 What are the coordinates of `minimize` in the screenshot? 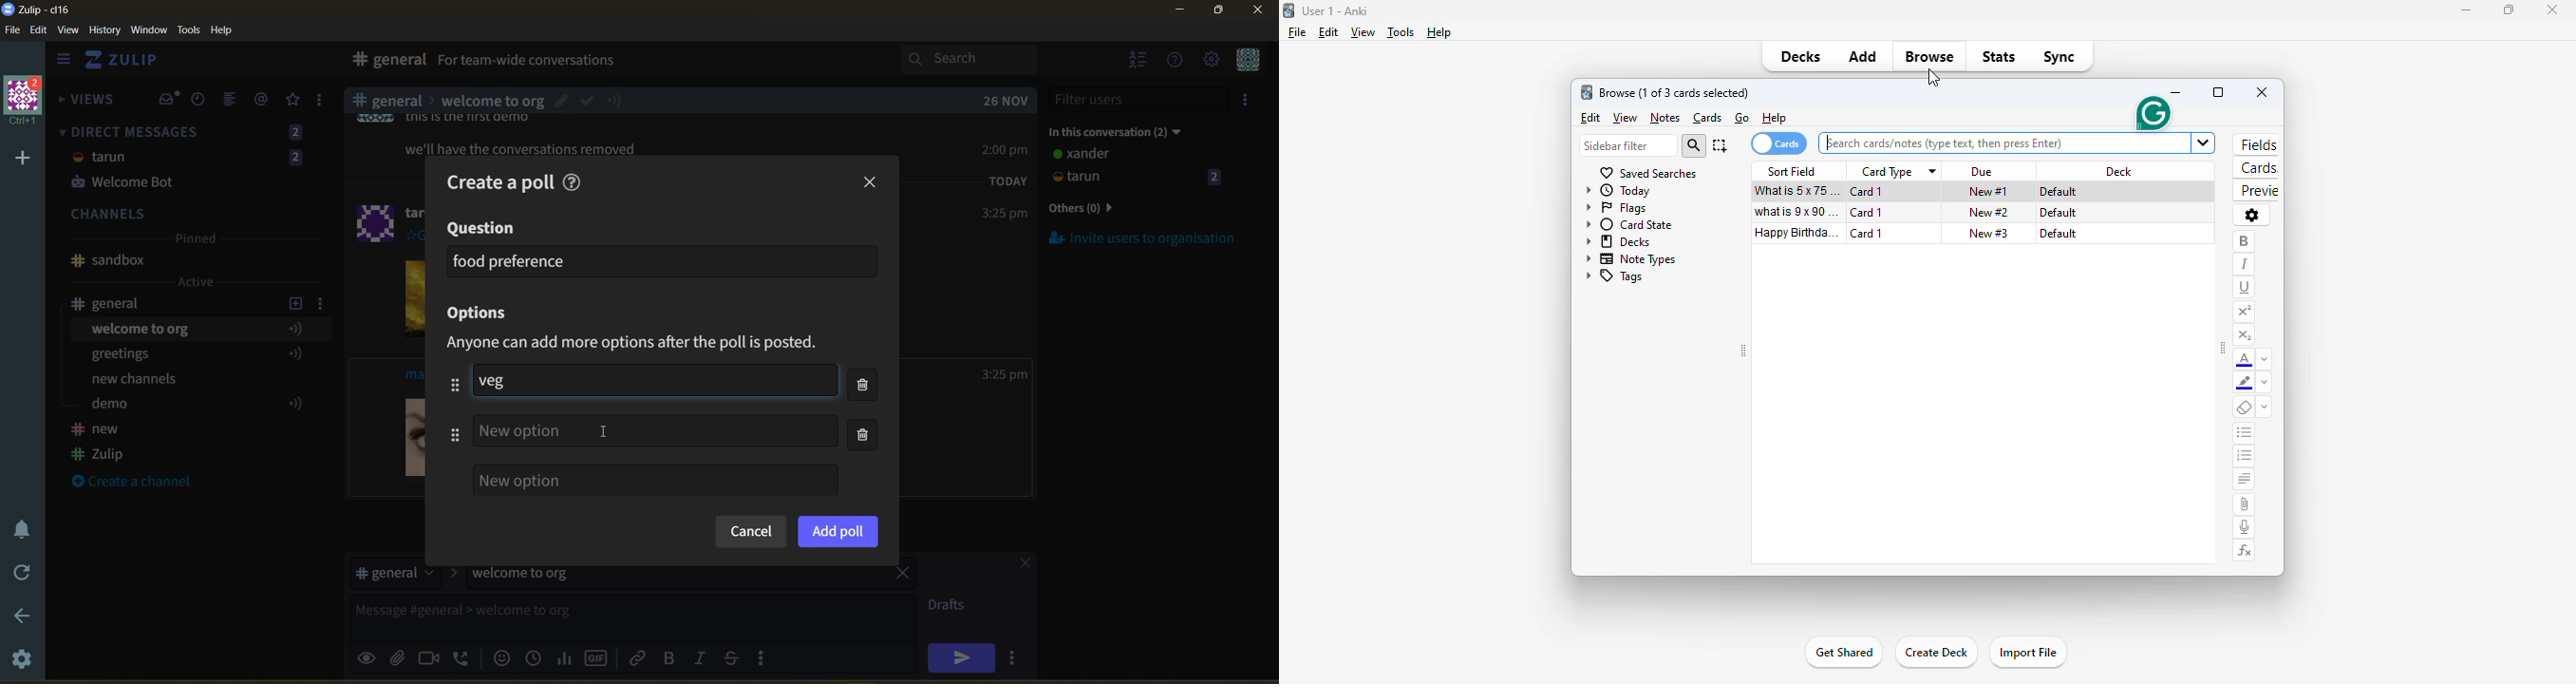 It's located at (1180, 12).